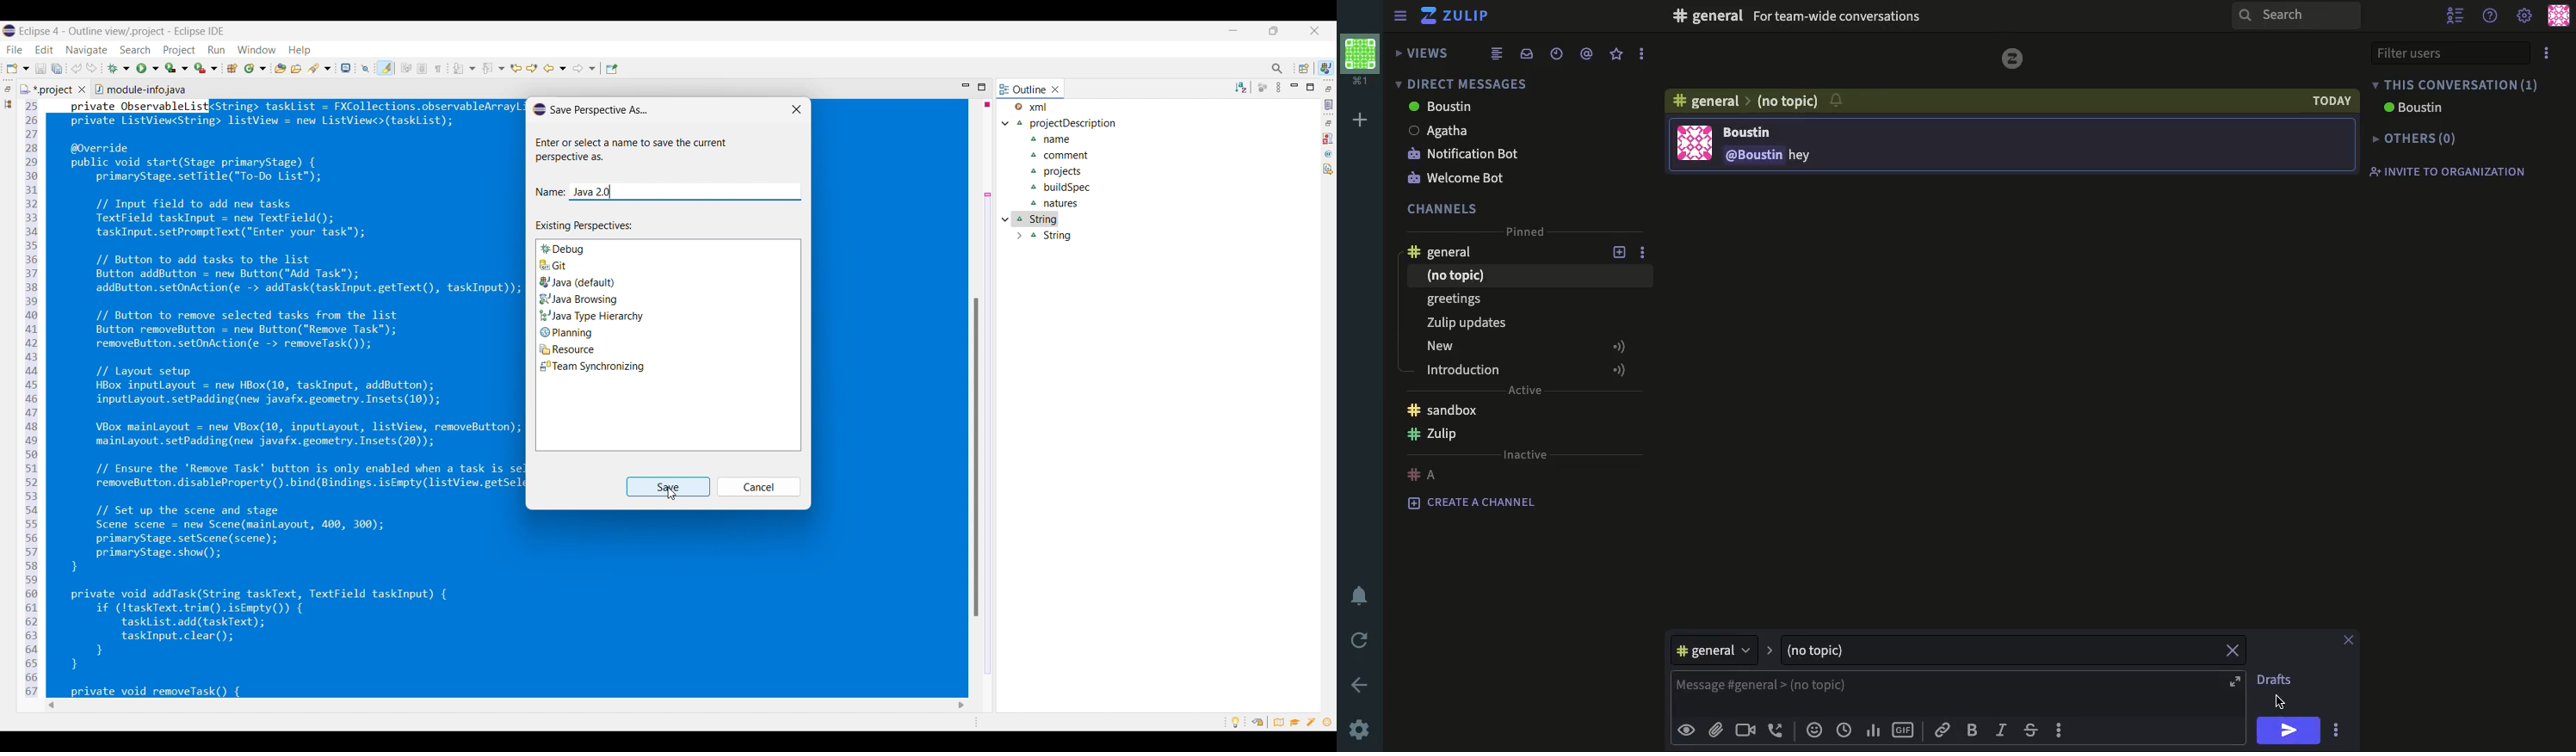 The image size is (2576, 756). I want to click on search, so click(2298, 17).